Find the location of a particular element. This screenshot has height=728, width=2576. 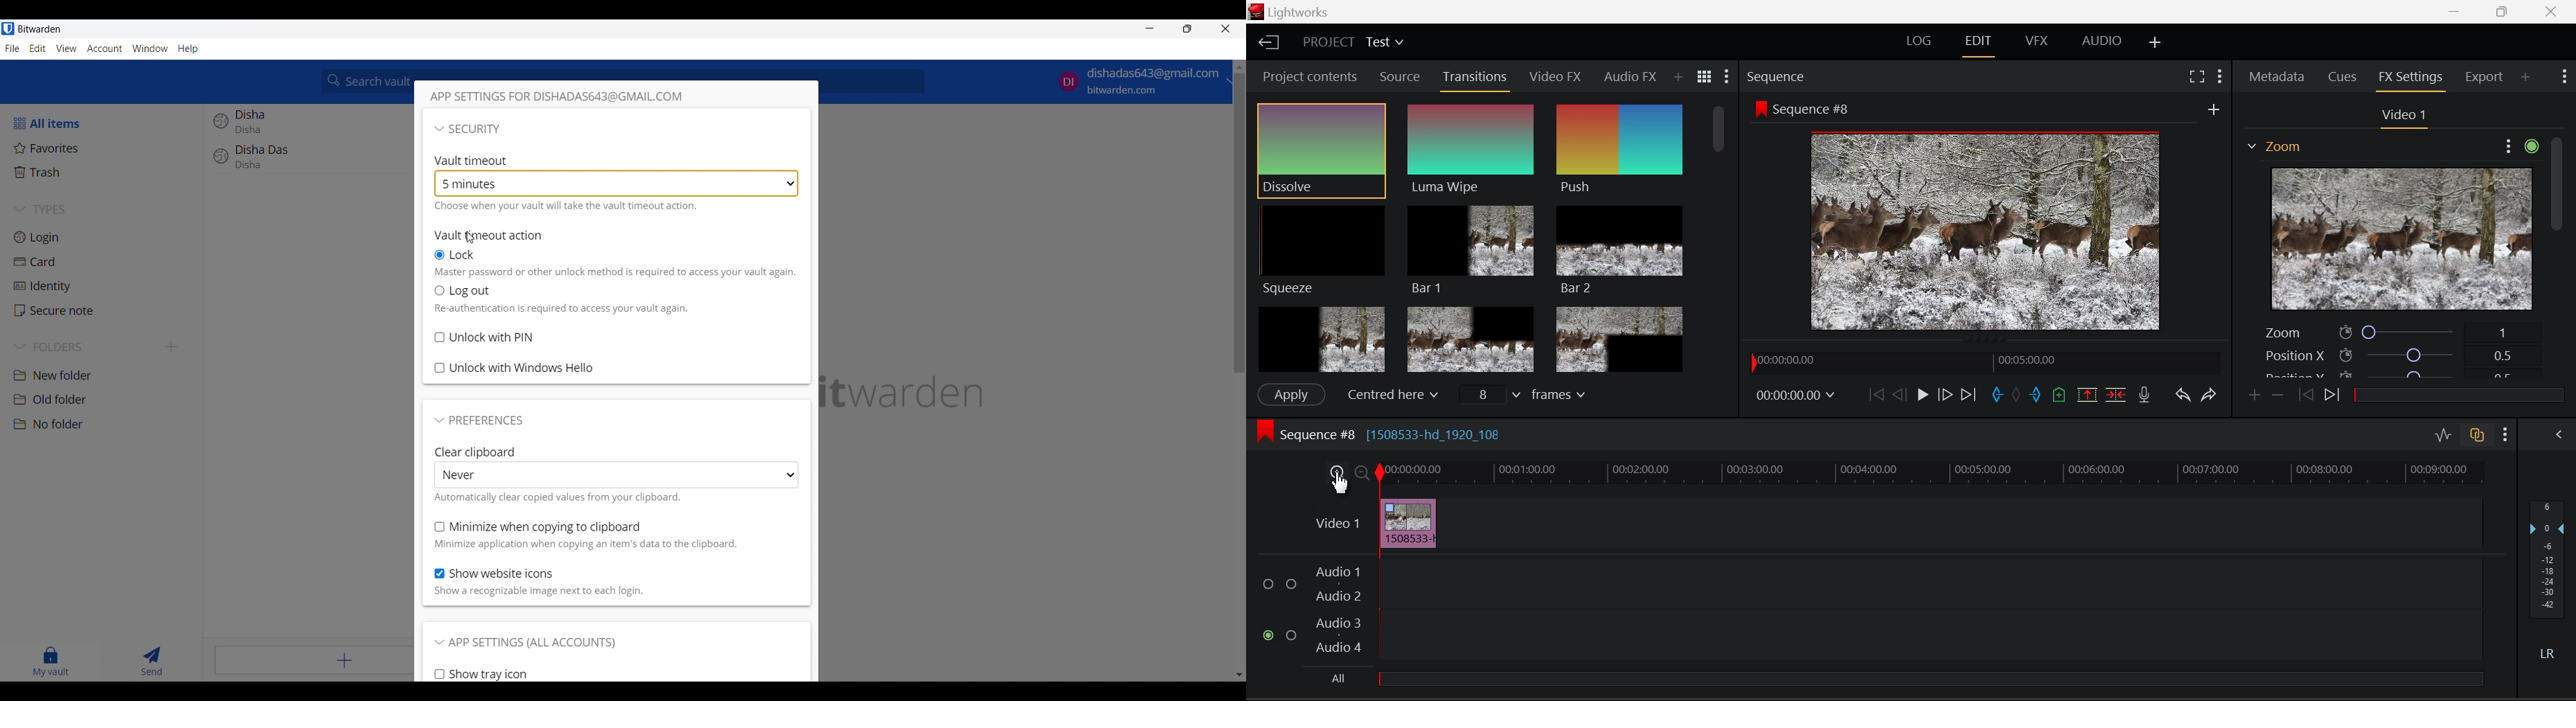

Show Settings is located at coordinates (2521, 148).